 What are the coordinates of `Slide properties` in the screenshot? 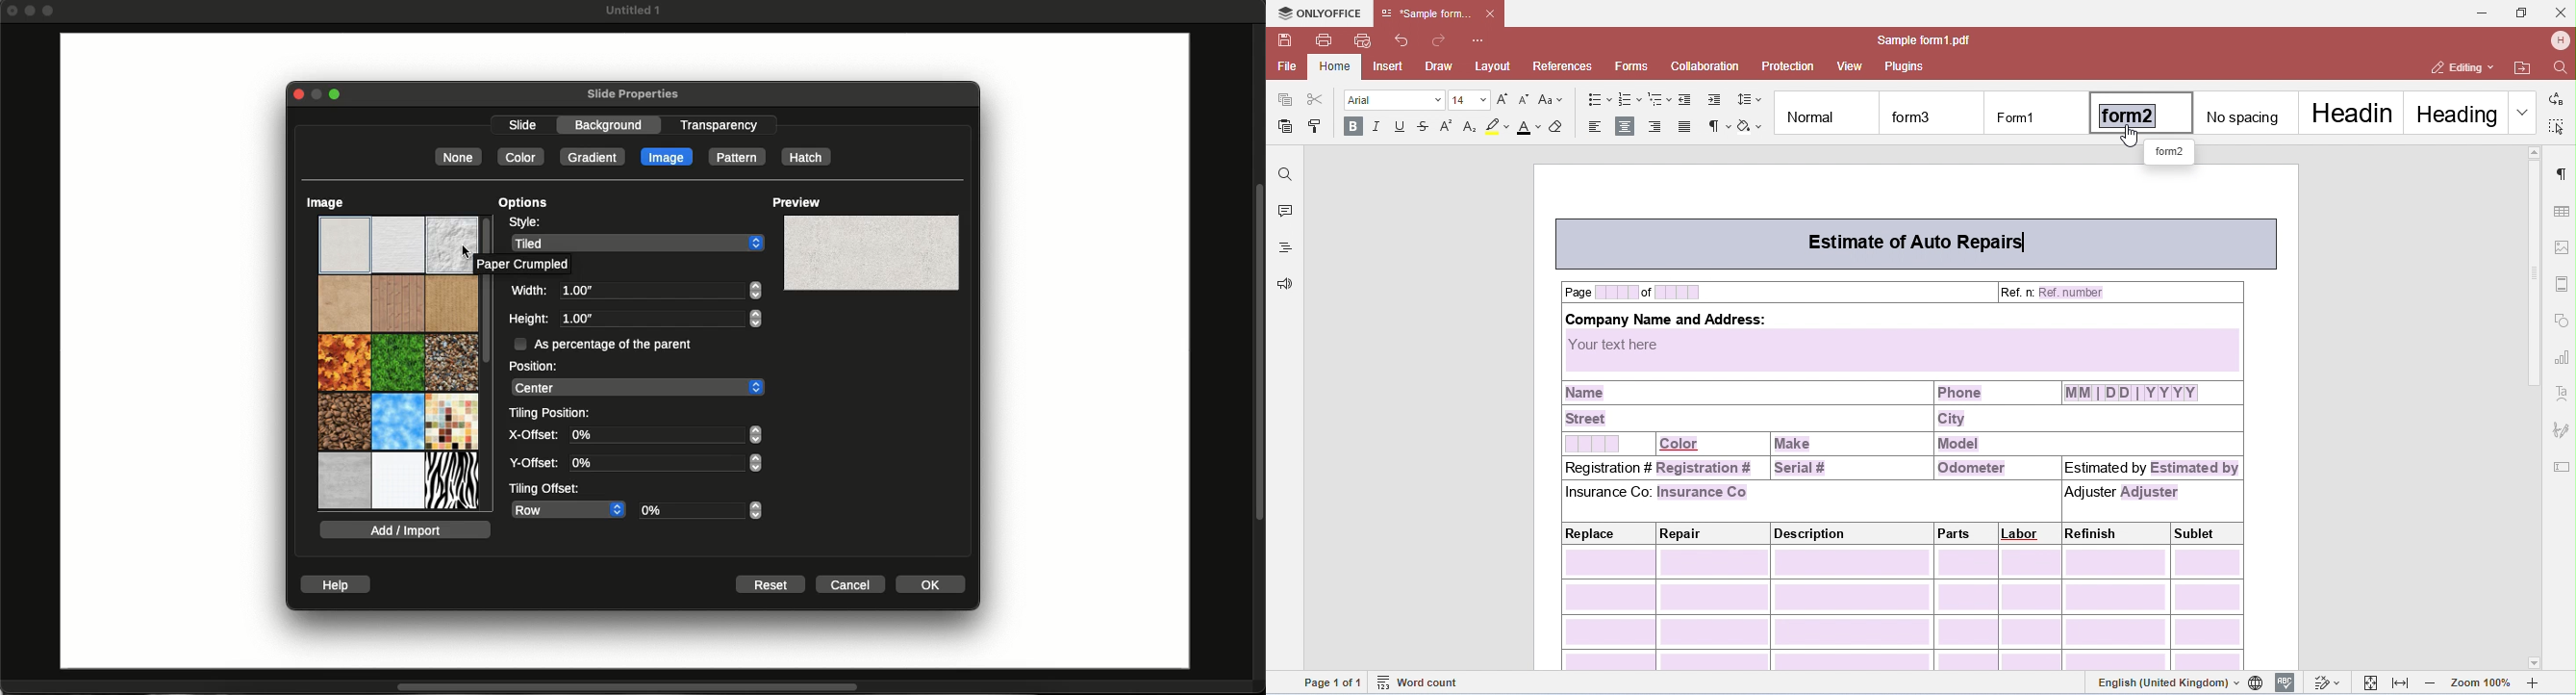 It's located at (632, 95).